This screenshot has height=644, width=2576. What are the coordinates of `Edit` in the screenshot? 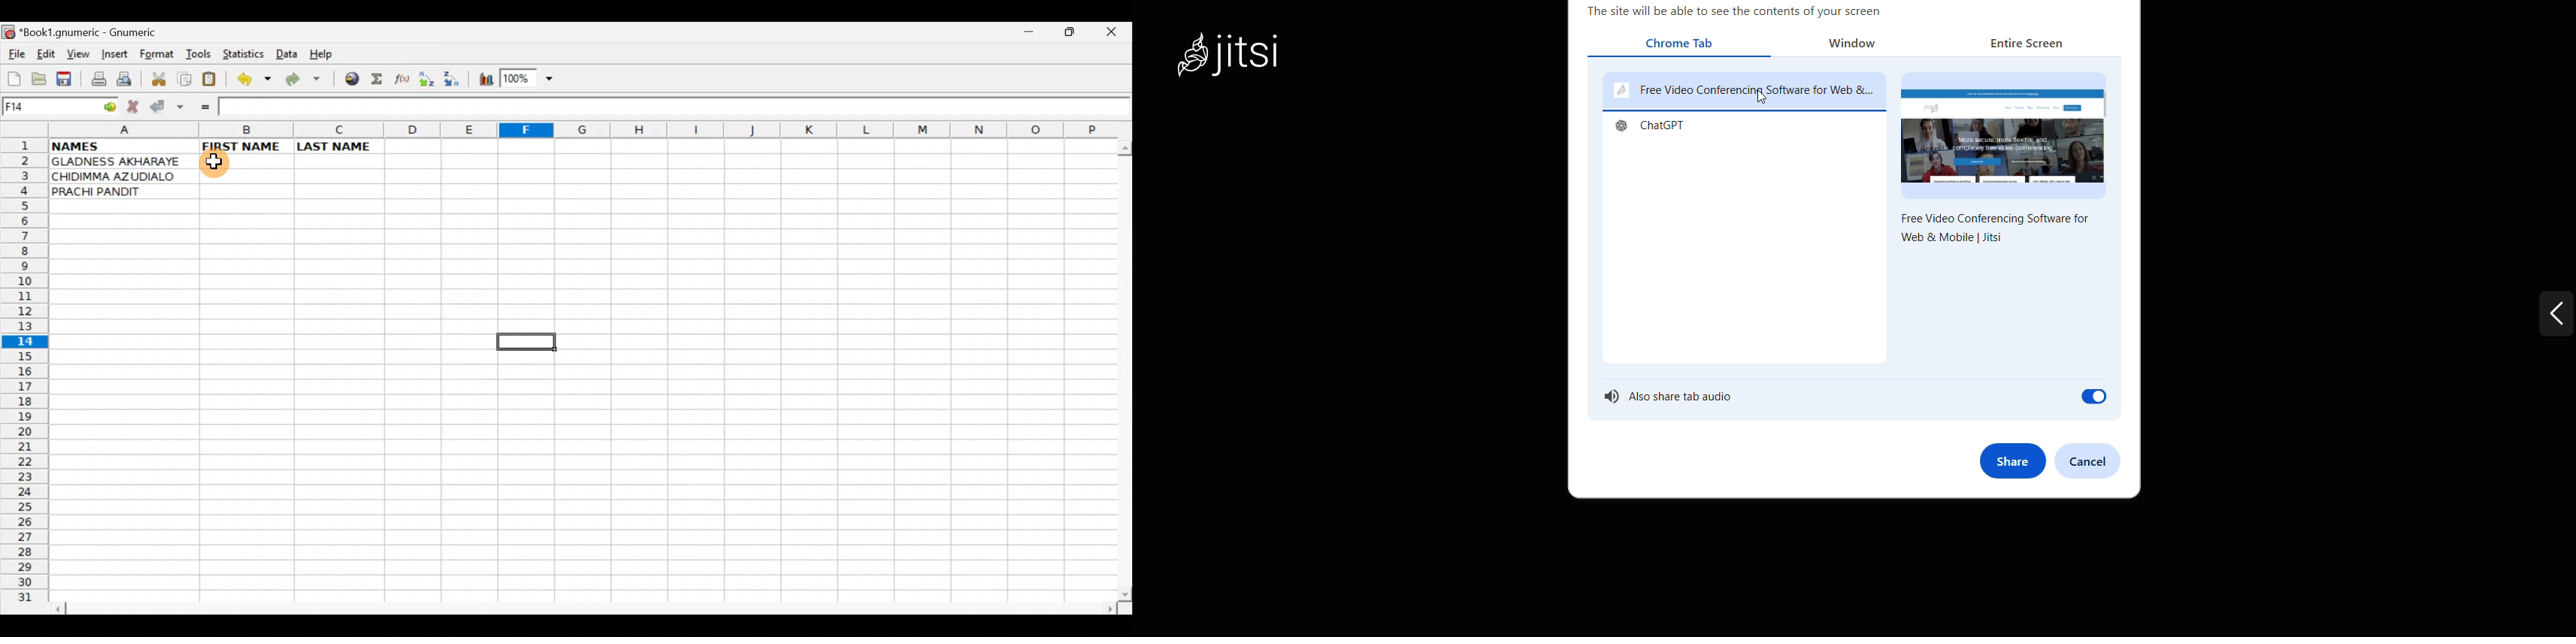 It's located at (45, 53).